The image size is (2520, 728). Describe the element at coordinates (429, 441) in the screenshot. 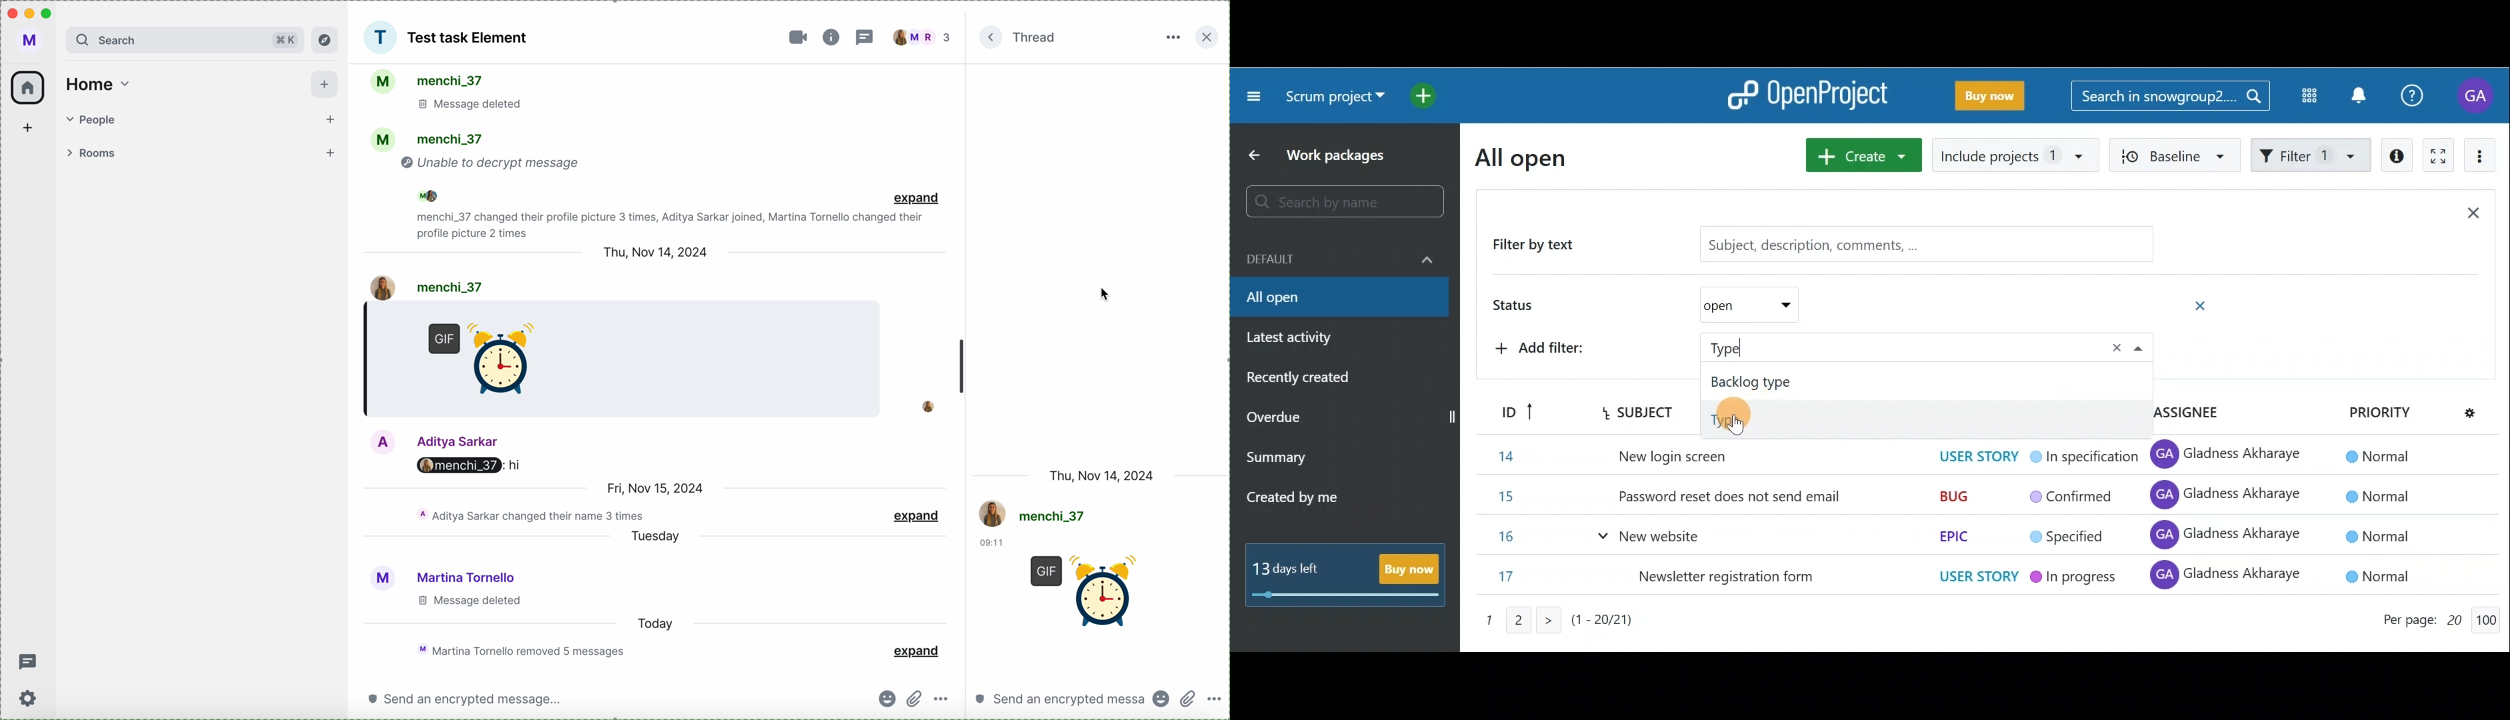

I see `user` at that location.